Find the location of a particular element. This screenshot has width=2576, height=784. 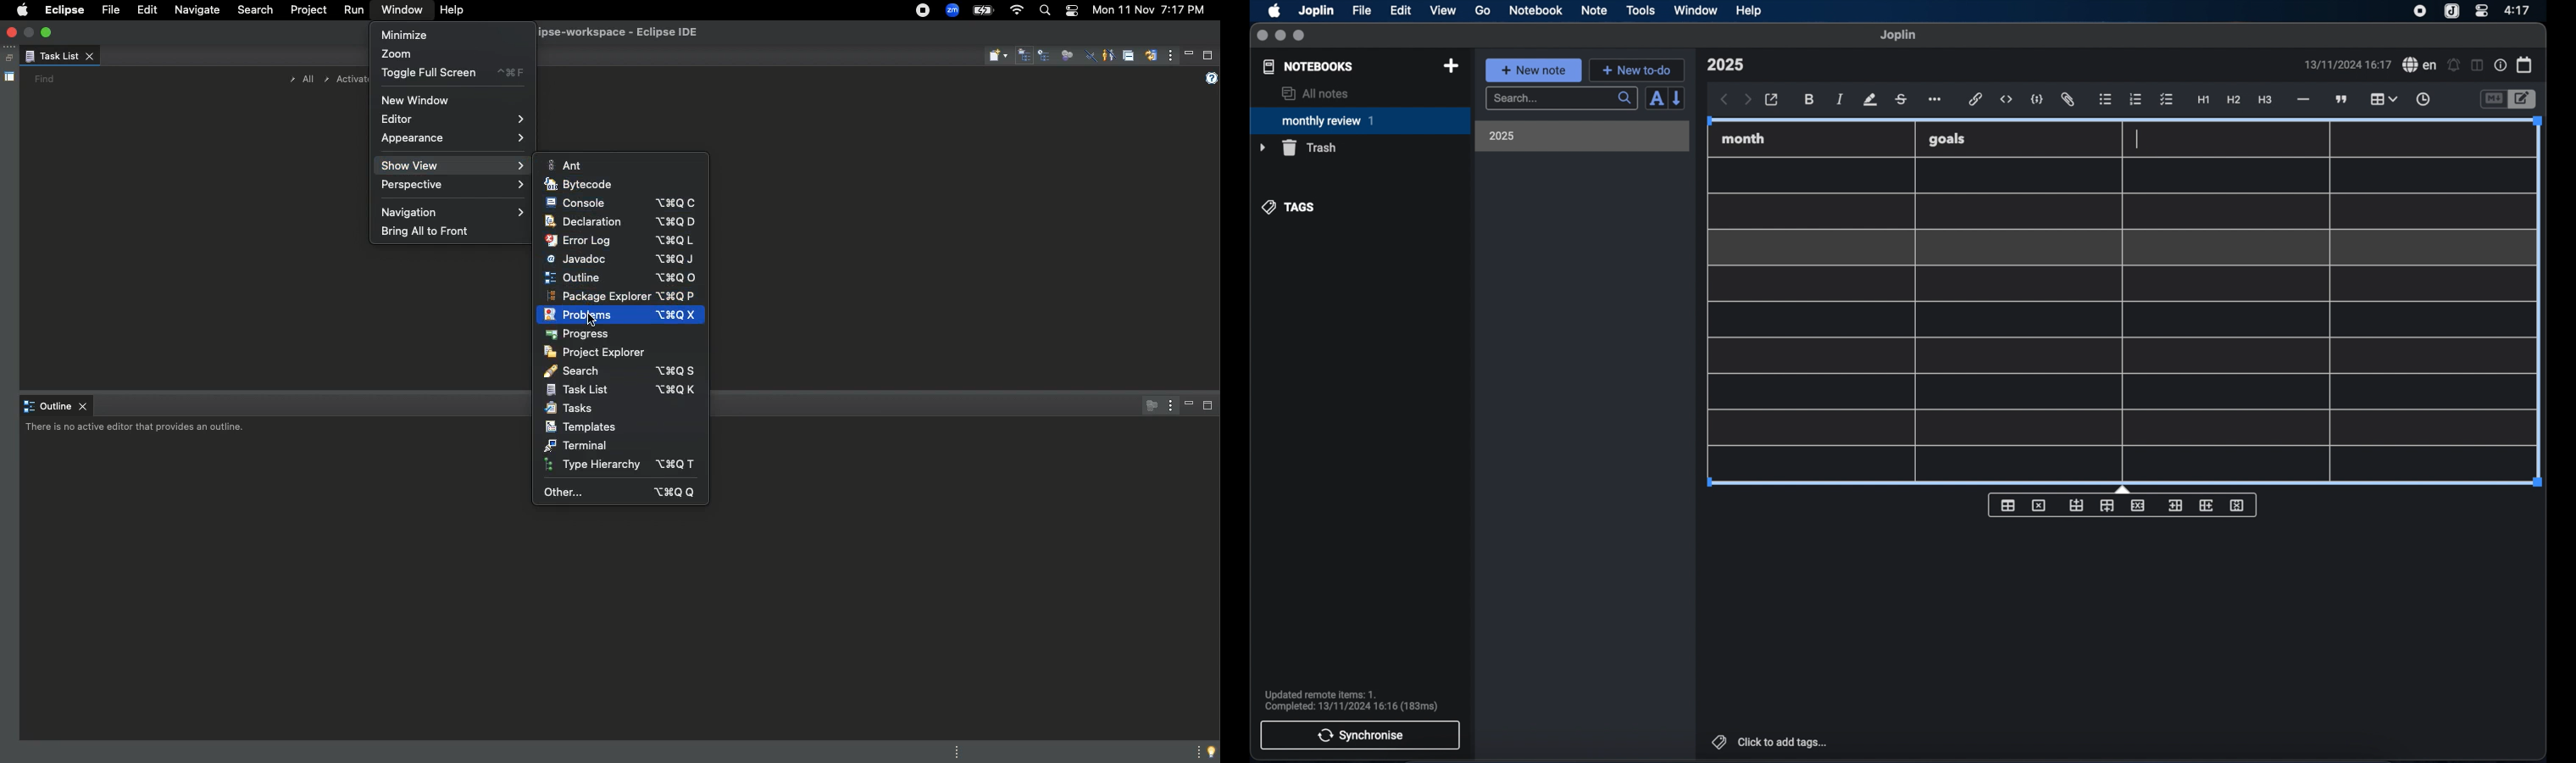

more options is located at coordinates (1936, 100).